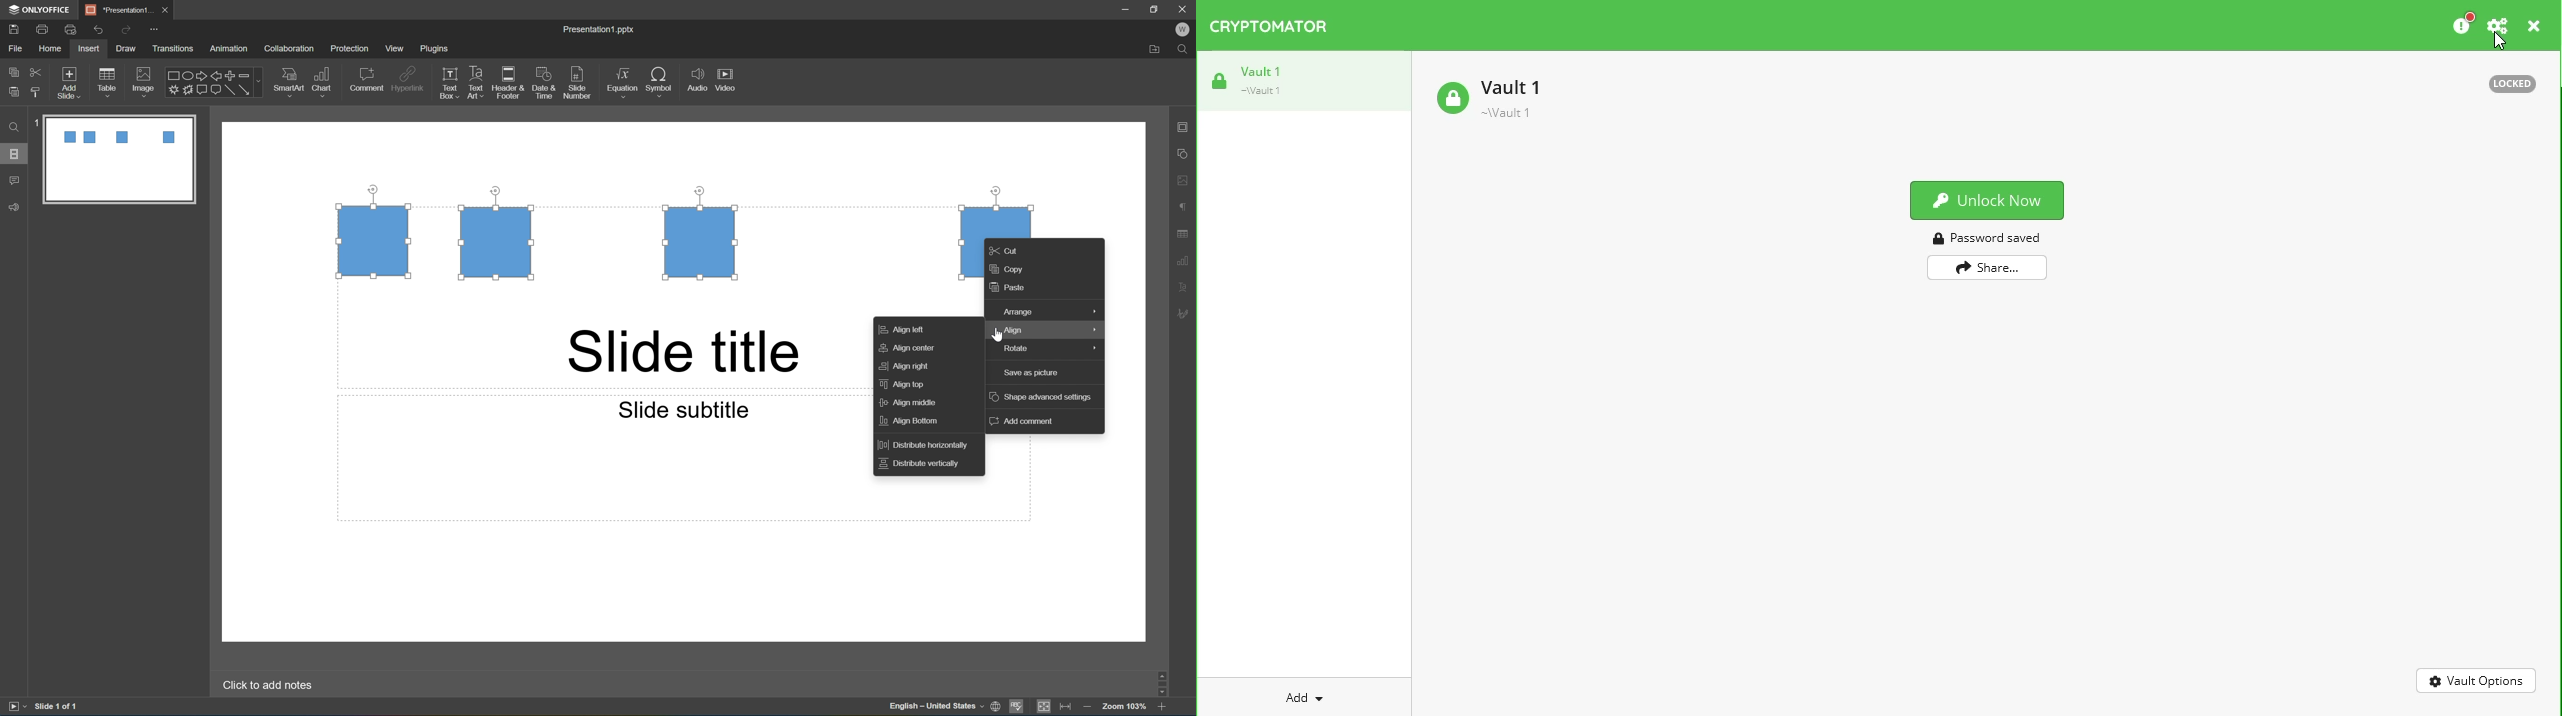  Describe the element at coordinates (729, 79) in the screenshot. I see `video` at that location.